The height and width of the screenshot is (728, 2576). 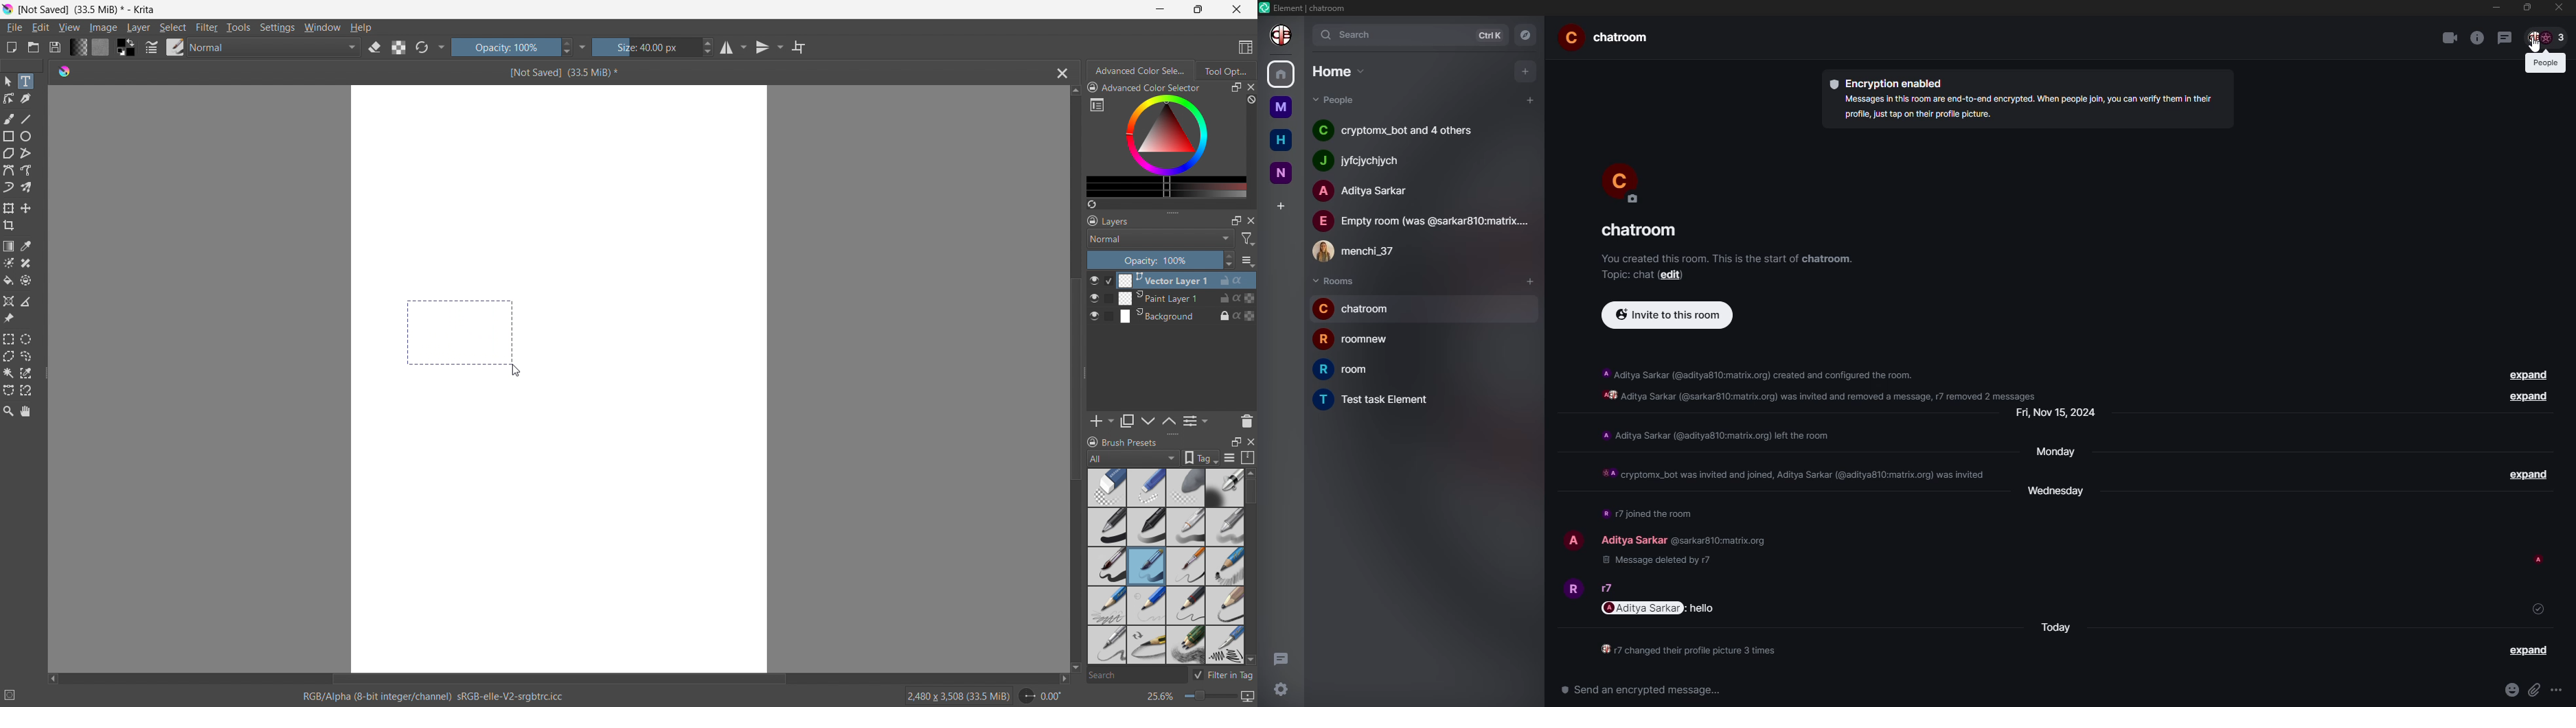 I want to click on Brush, so click(x=1147, y=566).